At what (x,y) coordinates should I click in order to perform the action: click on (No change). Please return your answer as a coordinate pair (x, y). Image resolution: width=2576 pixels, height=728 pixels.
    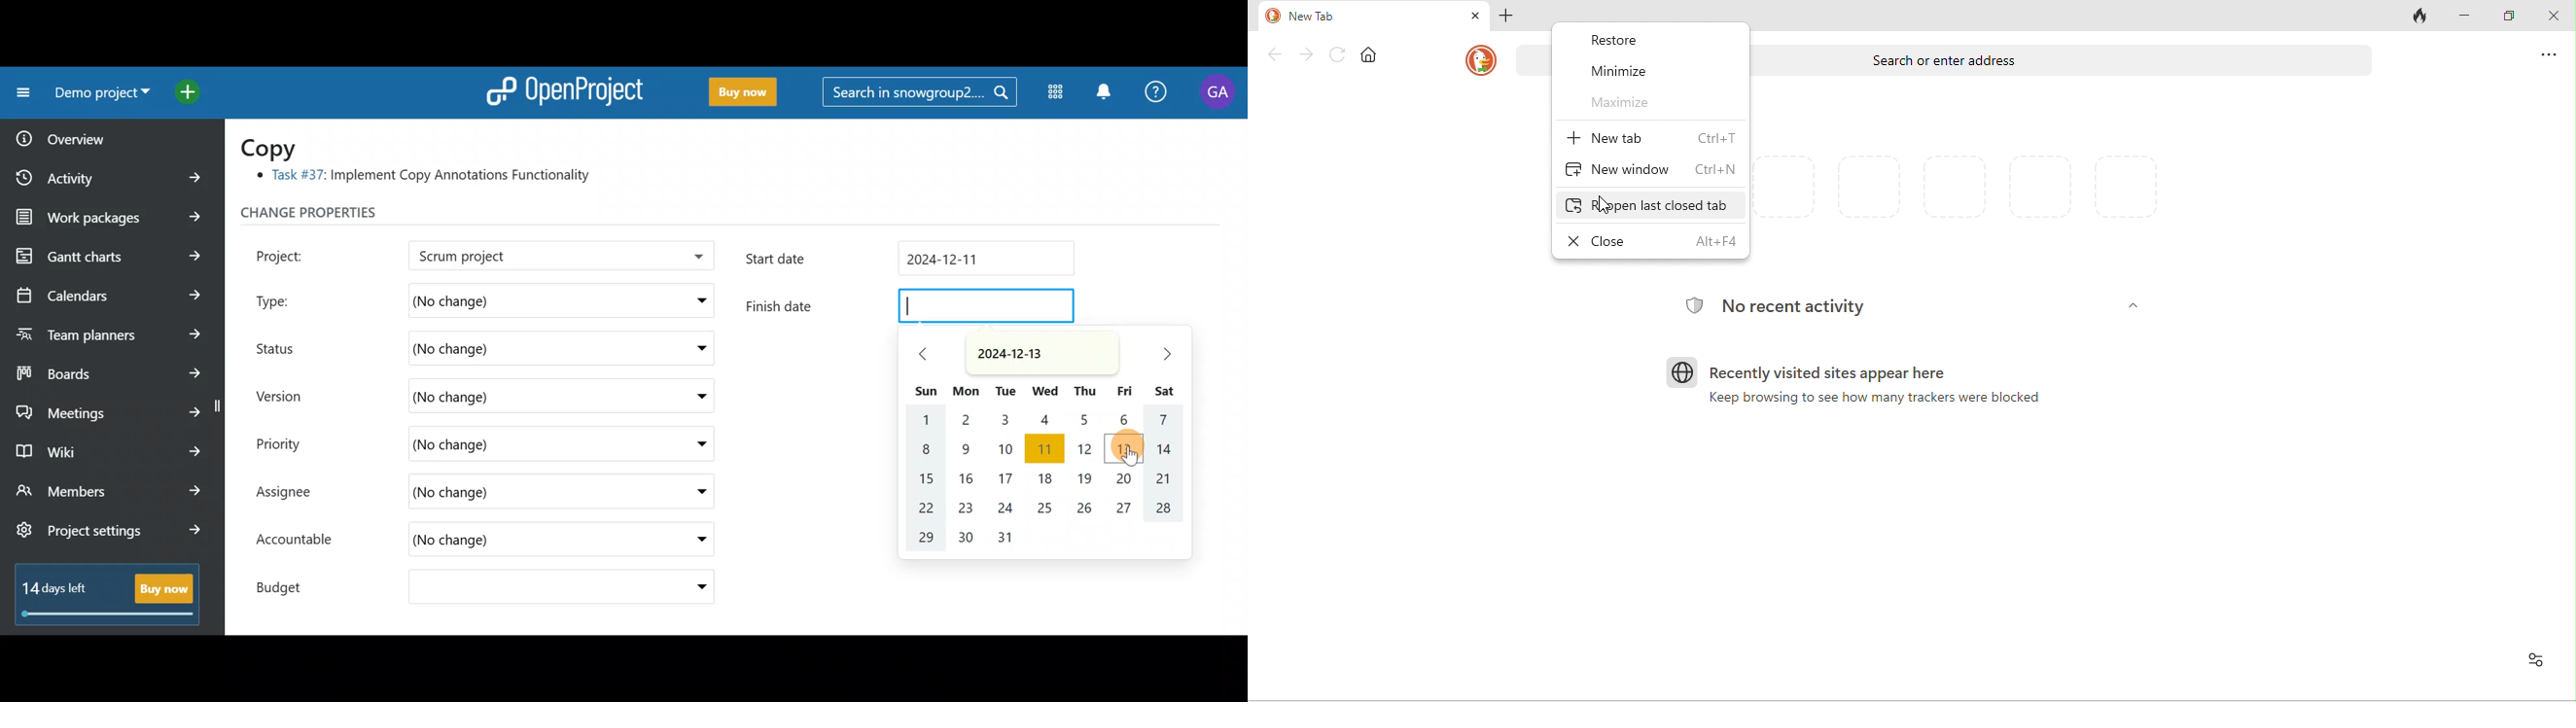
    Looking at the image, I should click on (499, 542).